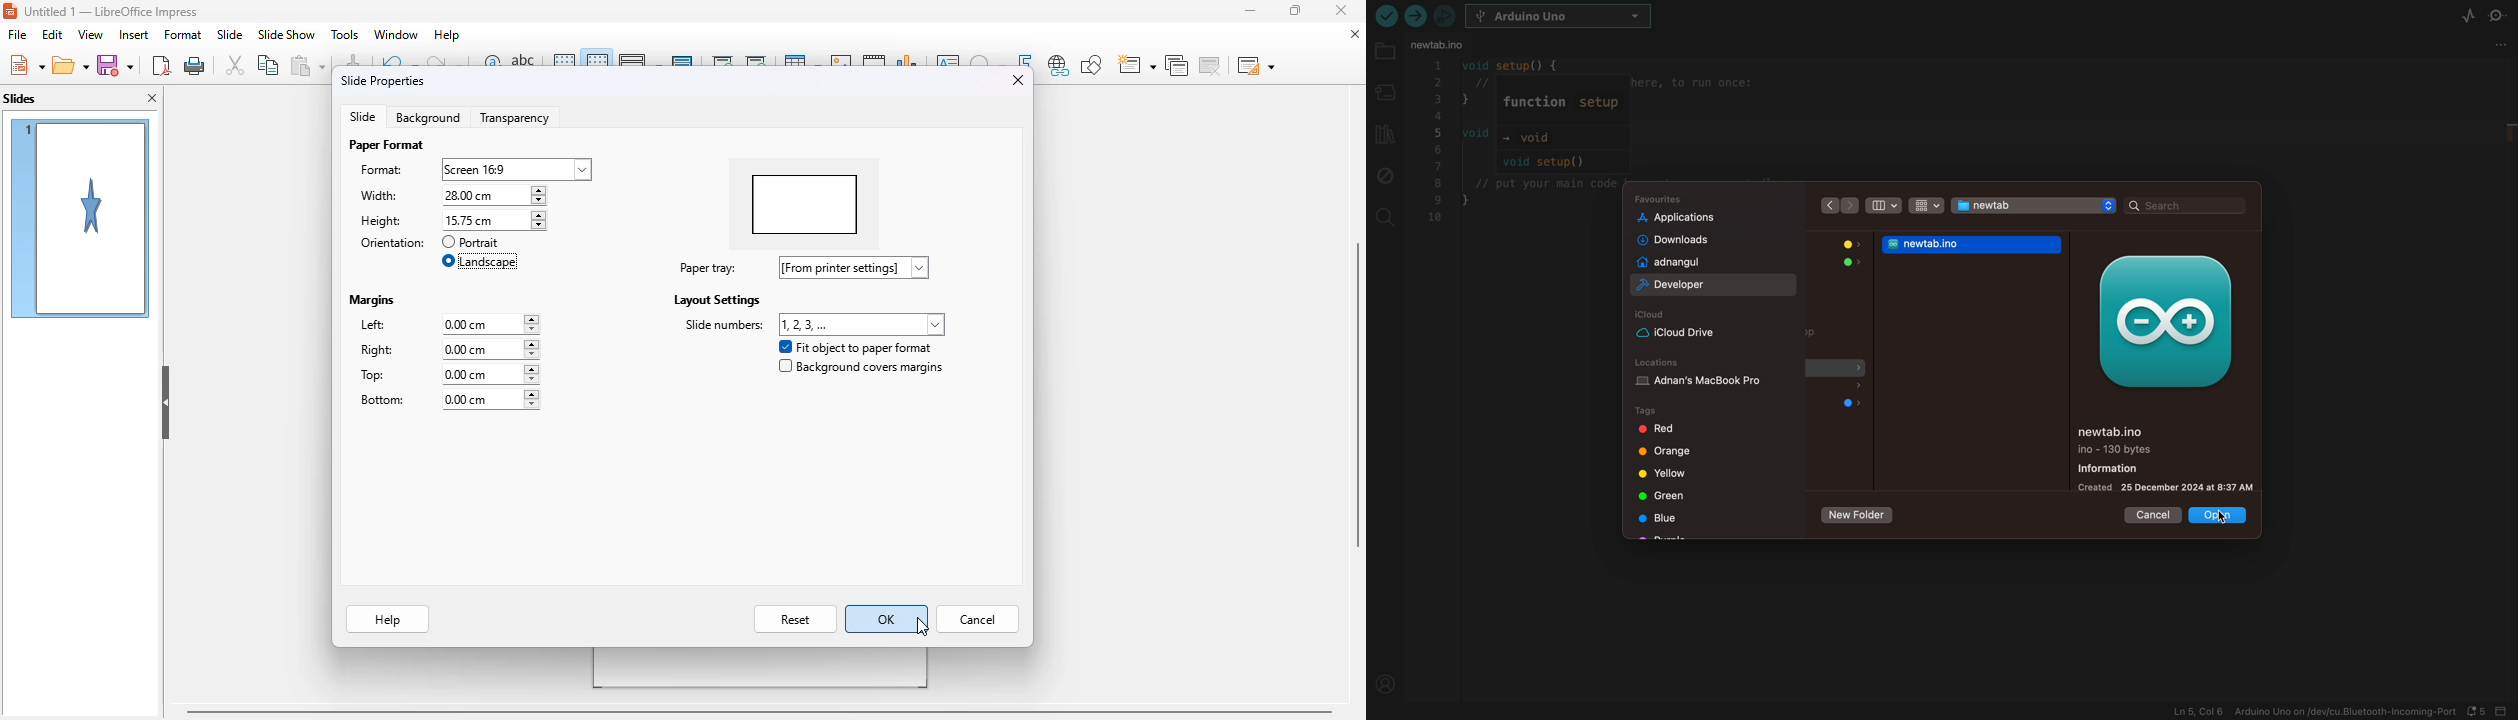 This screenshot has height=728, width=2520. What do you see at coordinates (1653, 412) in the screenshot?
I see `tags` at bounding box center [1653, 412].